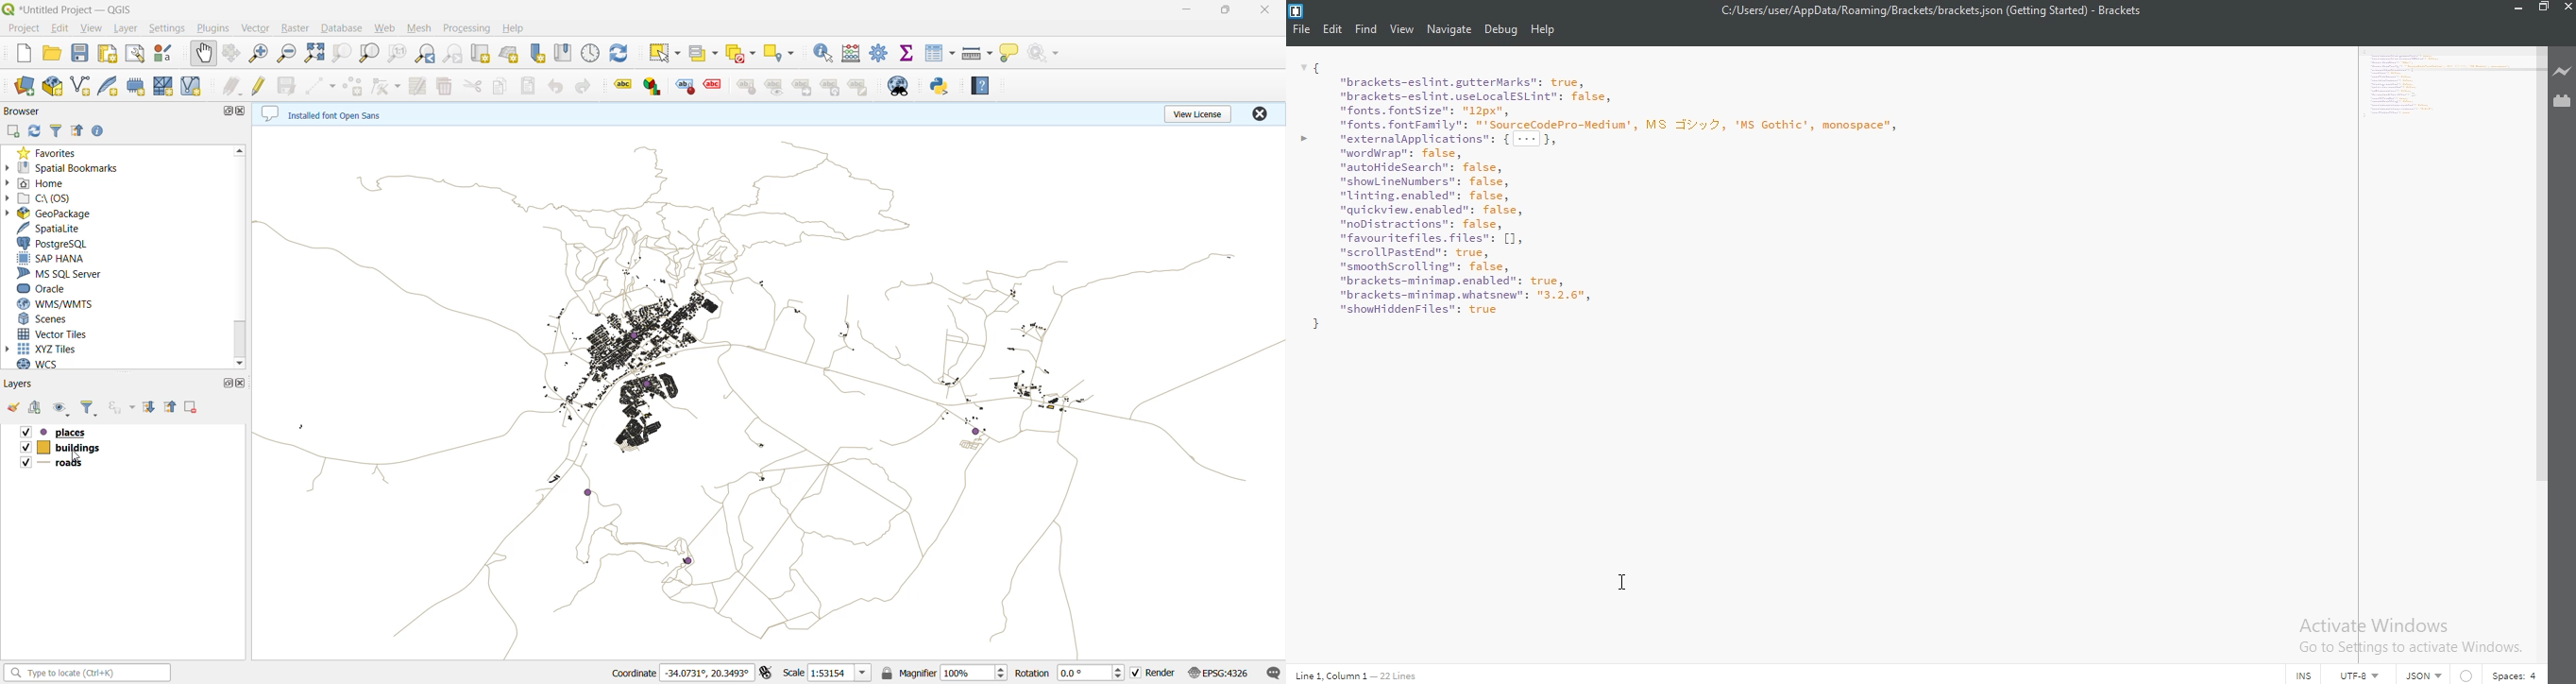 The width and height of the screenshot is (2576, 700). Describe the element at coordinates (1937, 11) in the screenshot. I see `C:/Users/user/AppData/Roaming/Brackets/brackets json (Getting Started) - Brackets` at that location.